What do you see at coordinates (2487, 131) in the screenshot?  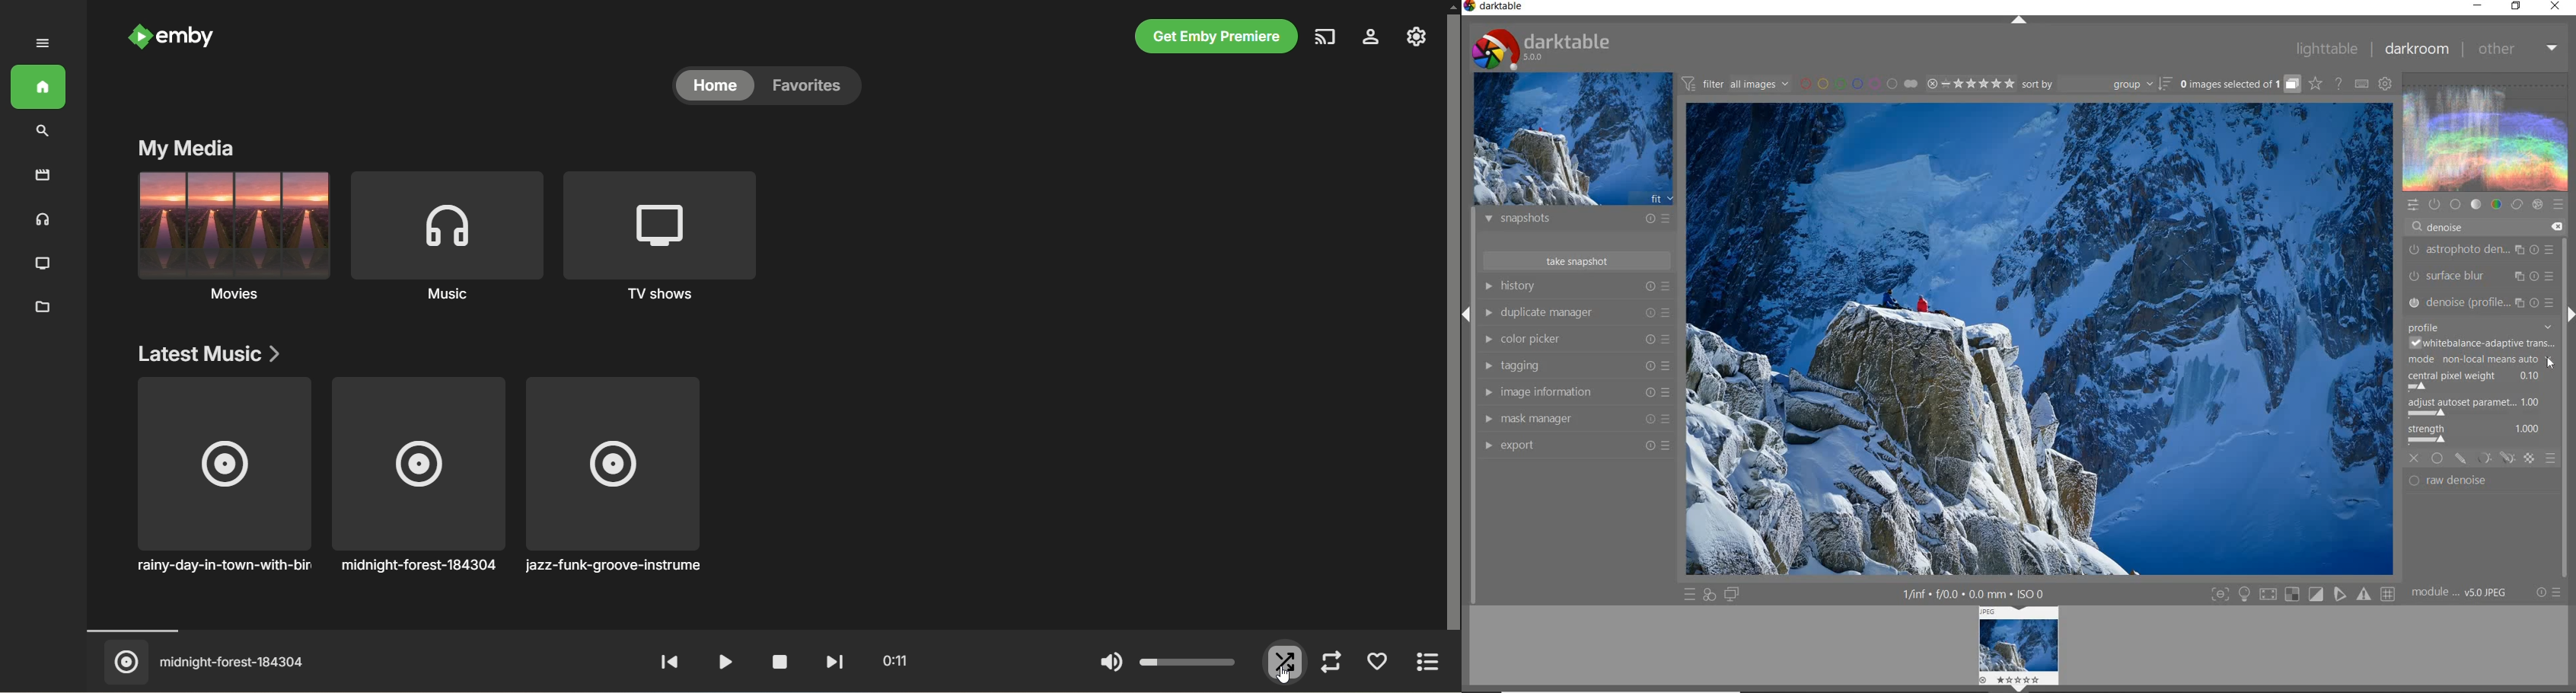 I see `waveform` at bounding box center [2487, 131].